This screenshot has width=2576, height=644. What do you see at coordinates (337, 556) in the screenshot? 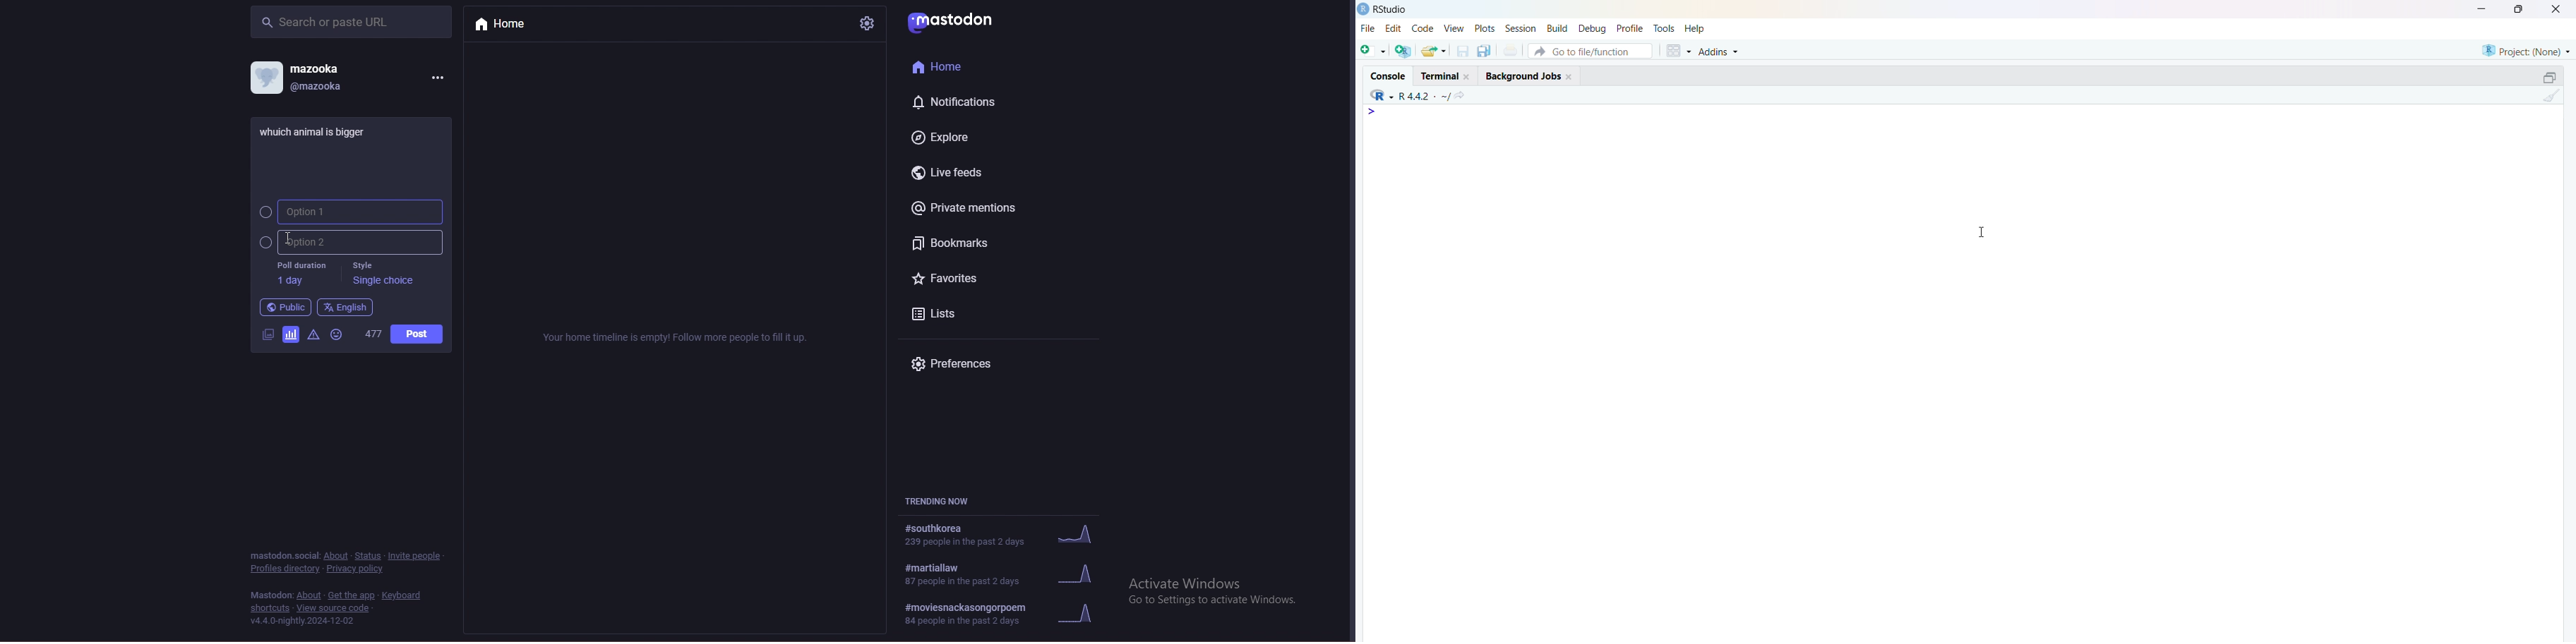
I see `about` at bounding box center [337, 556].